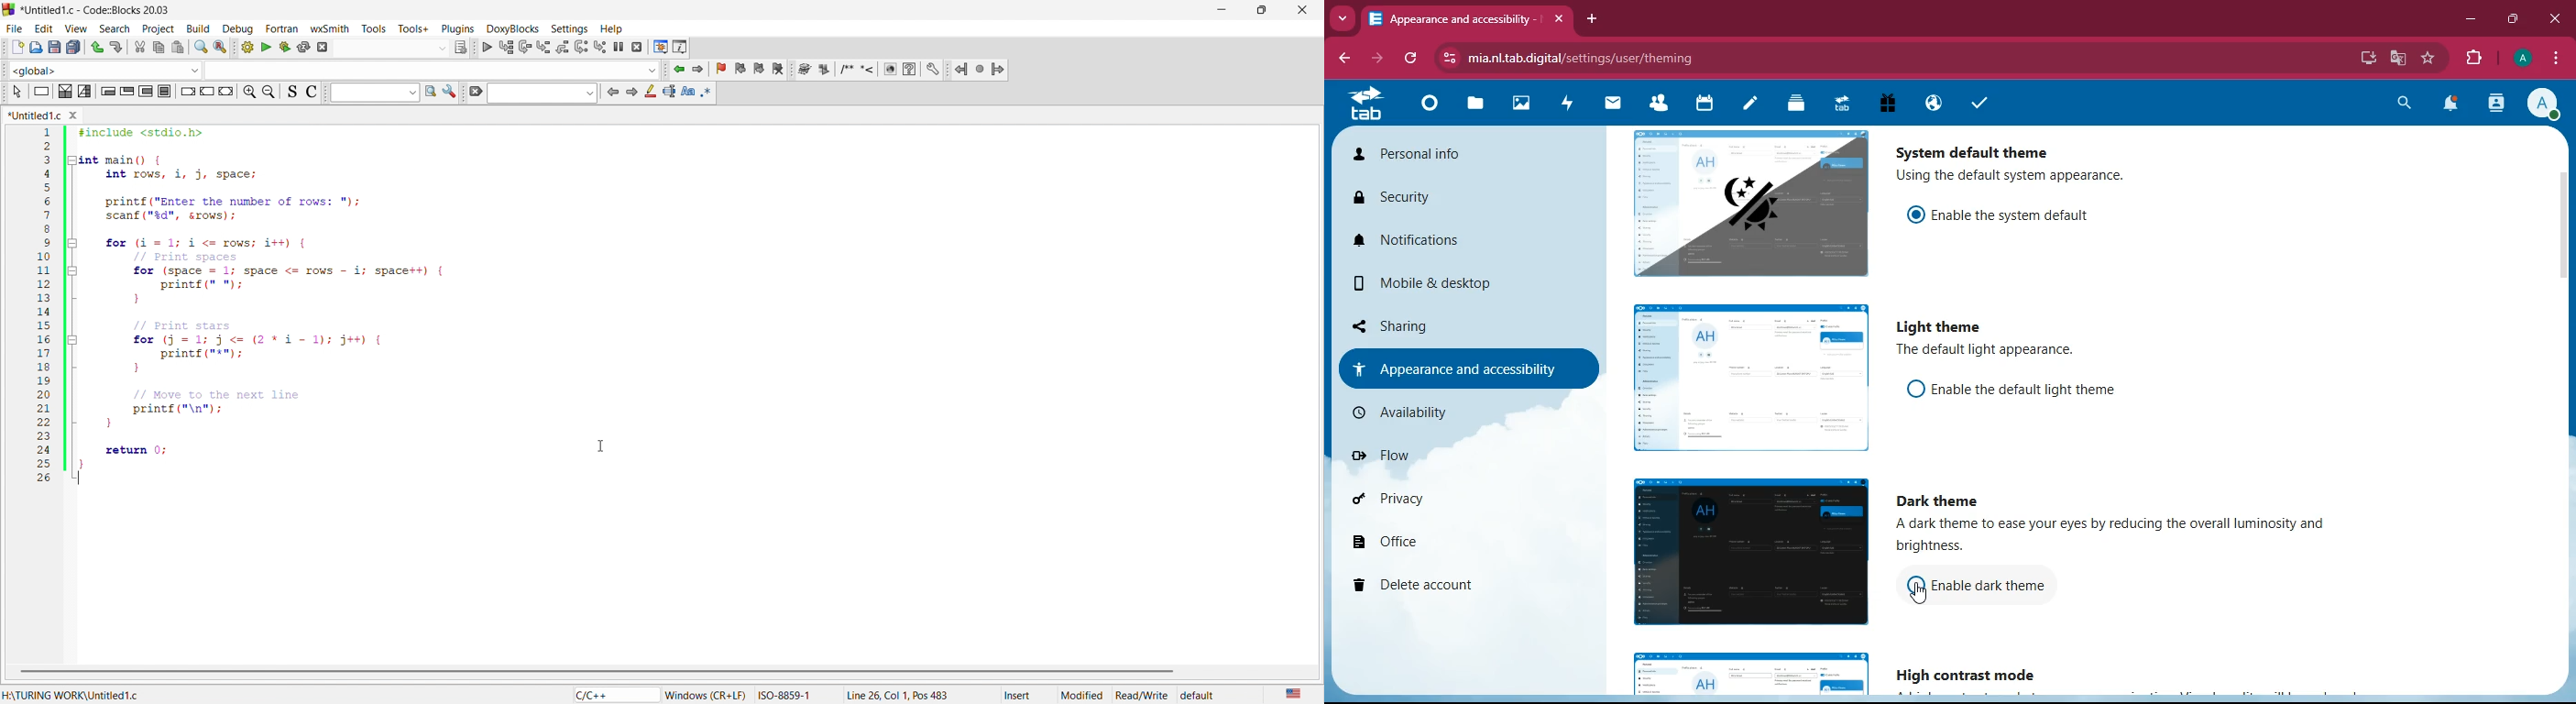 This screenshot has width=2576, height=728. I want to click on search bar, so click(542, 95).